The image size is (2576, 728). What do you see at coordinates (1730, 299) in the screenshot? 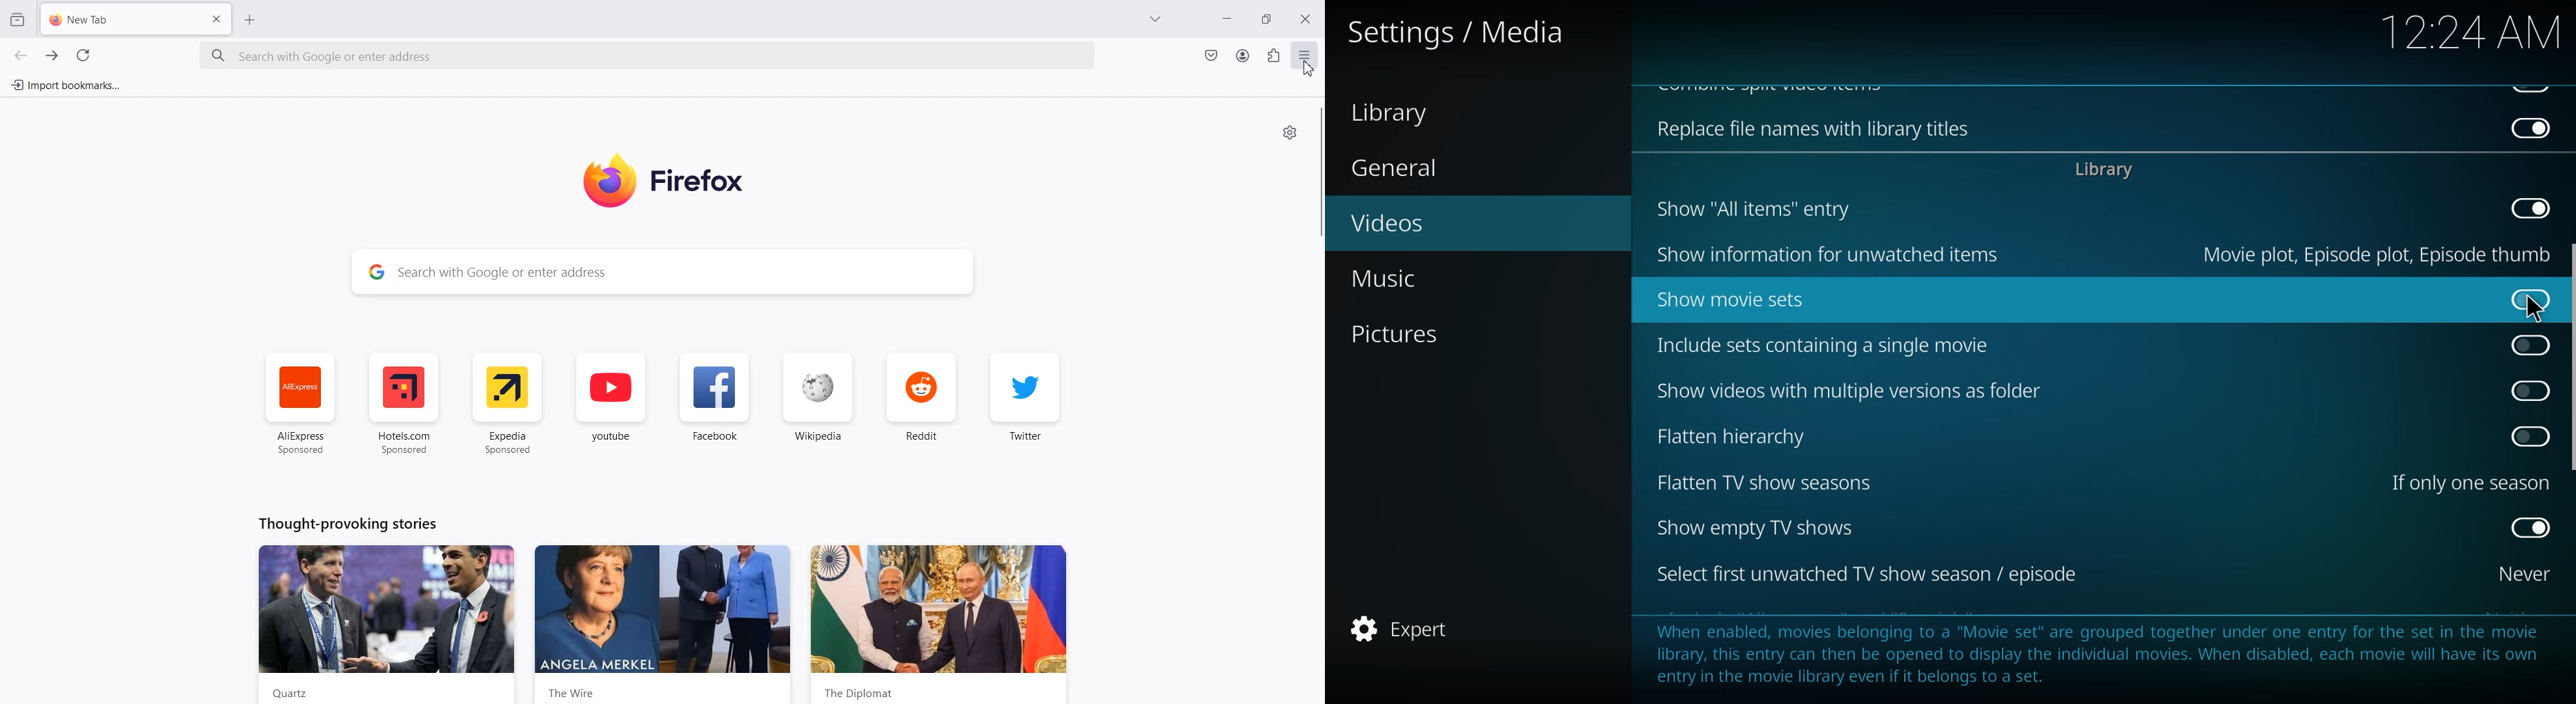
I see `show movie sets` at bounding box center [1730, 299].